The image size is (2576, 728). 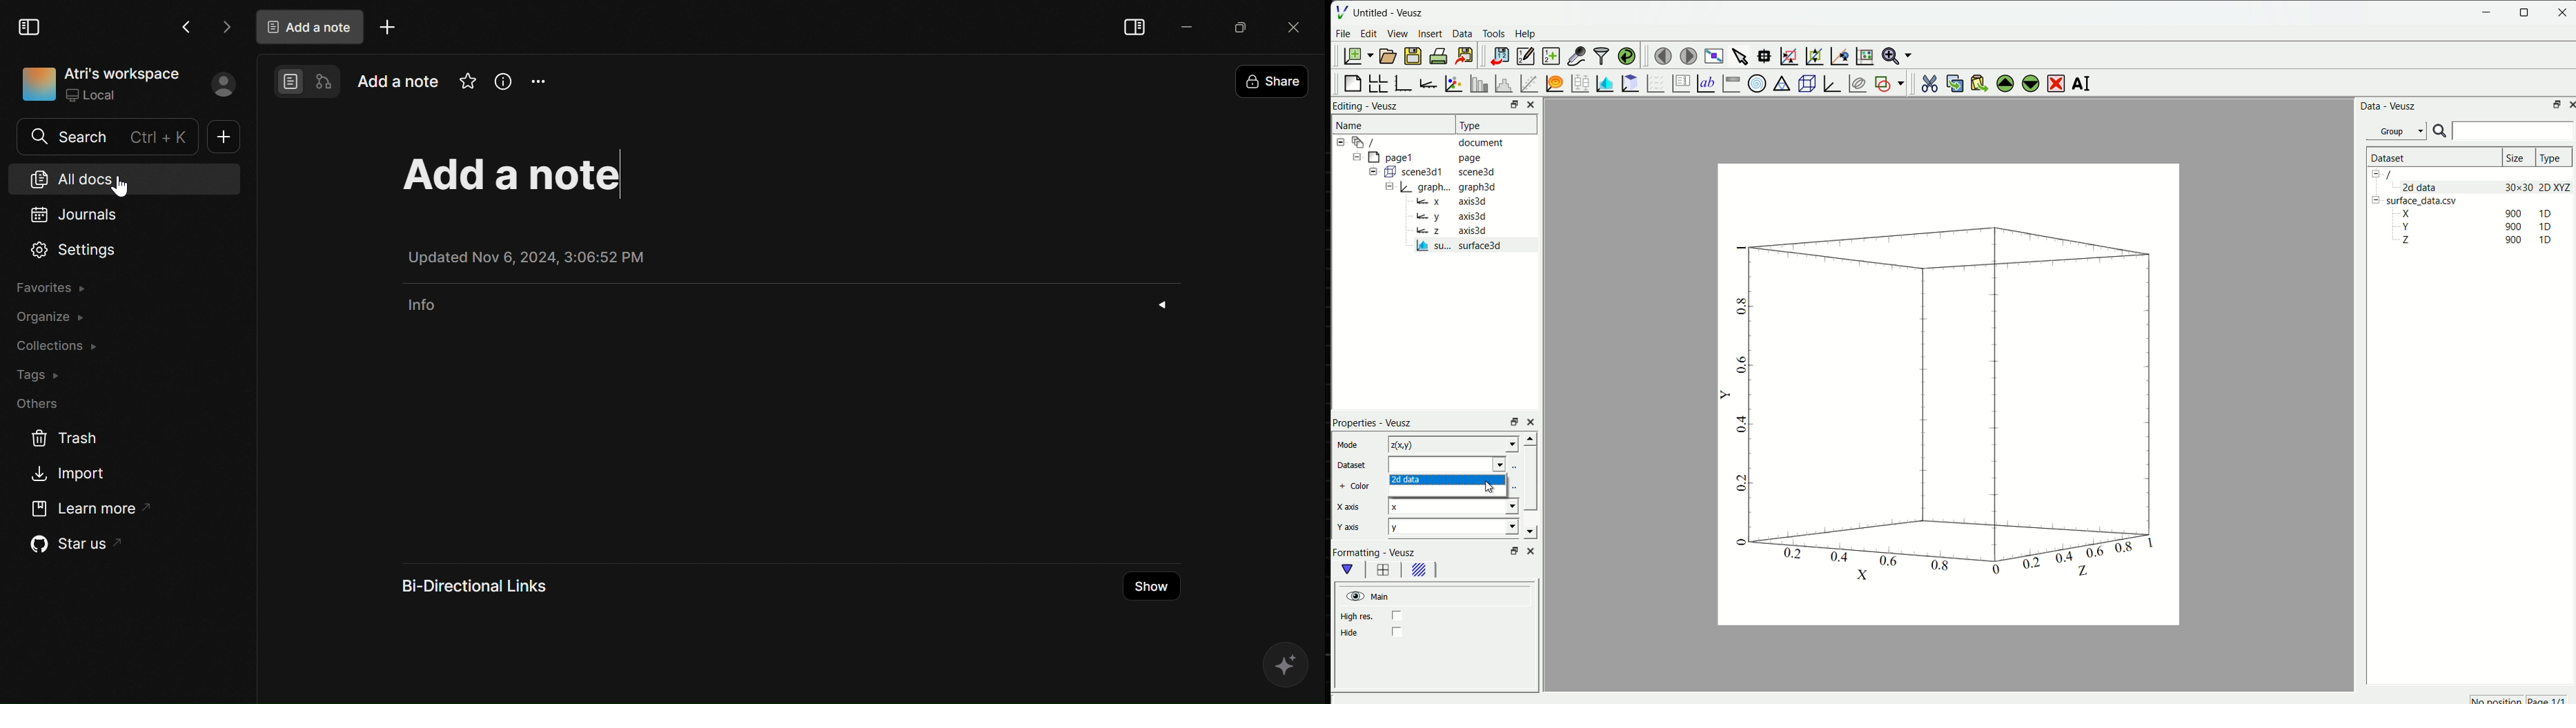 I want to click on axis3d, so click(x=1472, y=202).